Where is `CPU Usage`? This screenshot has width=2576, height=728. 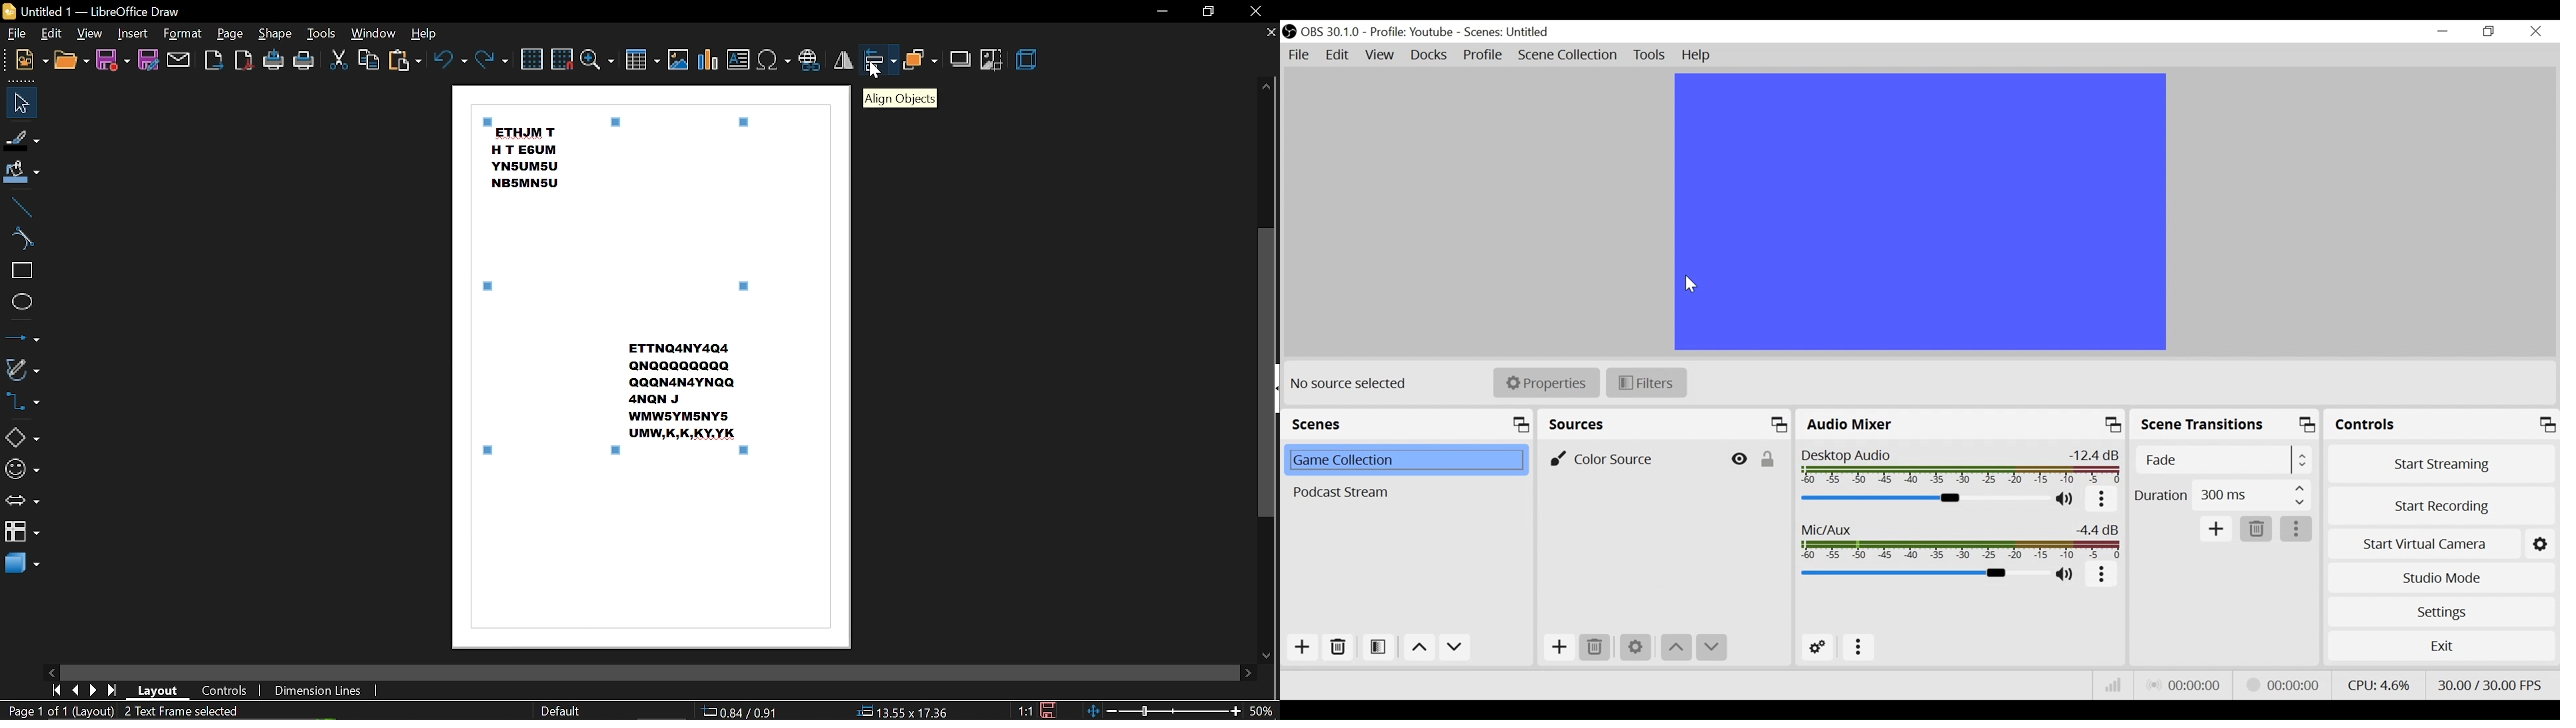
CPU Usage is located at coordinates (2378, 685).